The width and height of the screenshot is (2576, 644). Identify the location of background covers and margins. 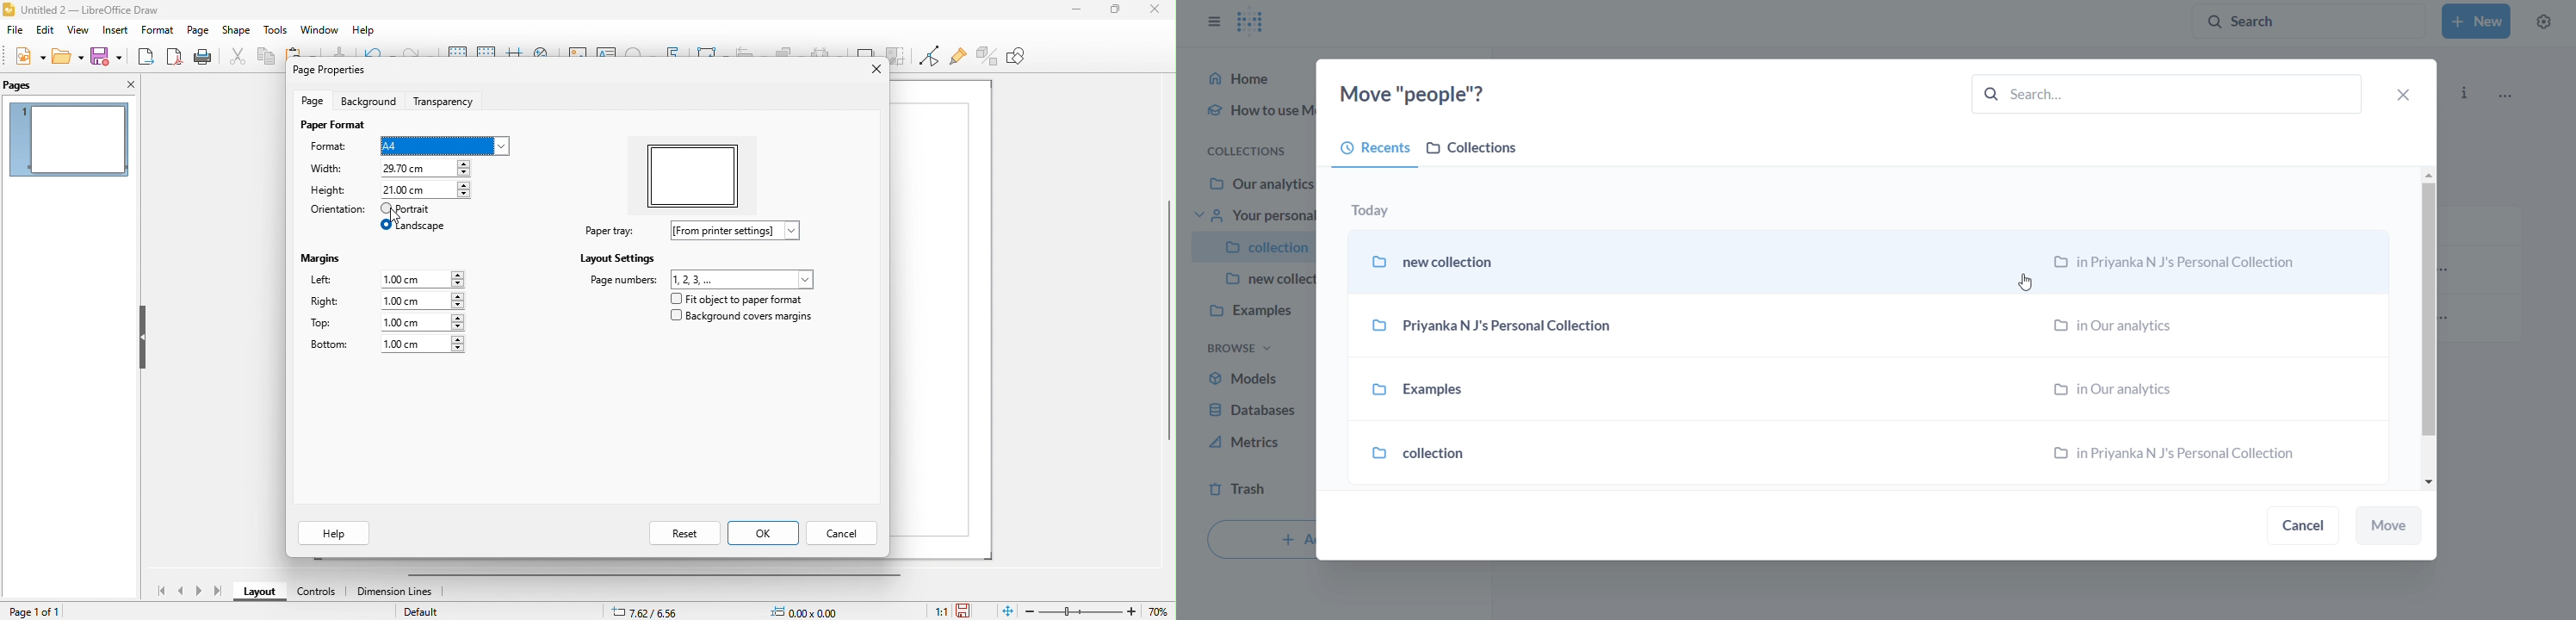
(743, 319).